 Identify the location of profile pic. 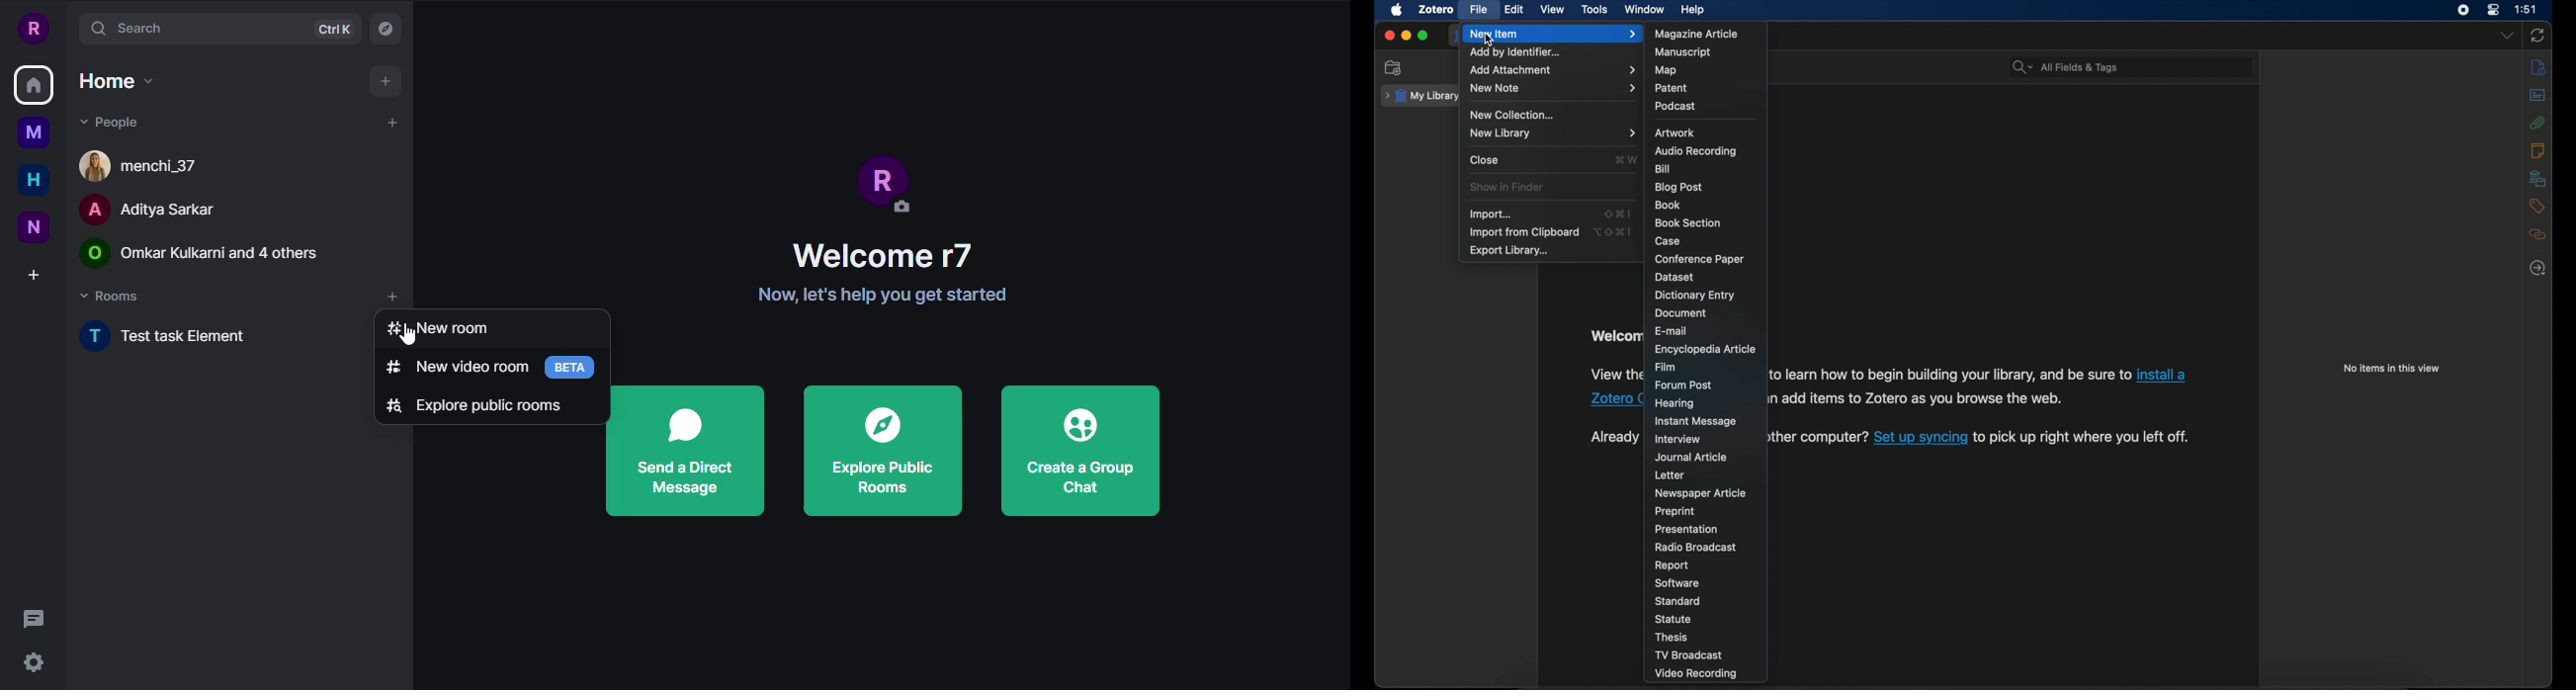
(887, 182).